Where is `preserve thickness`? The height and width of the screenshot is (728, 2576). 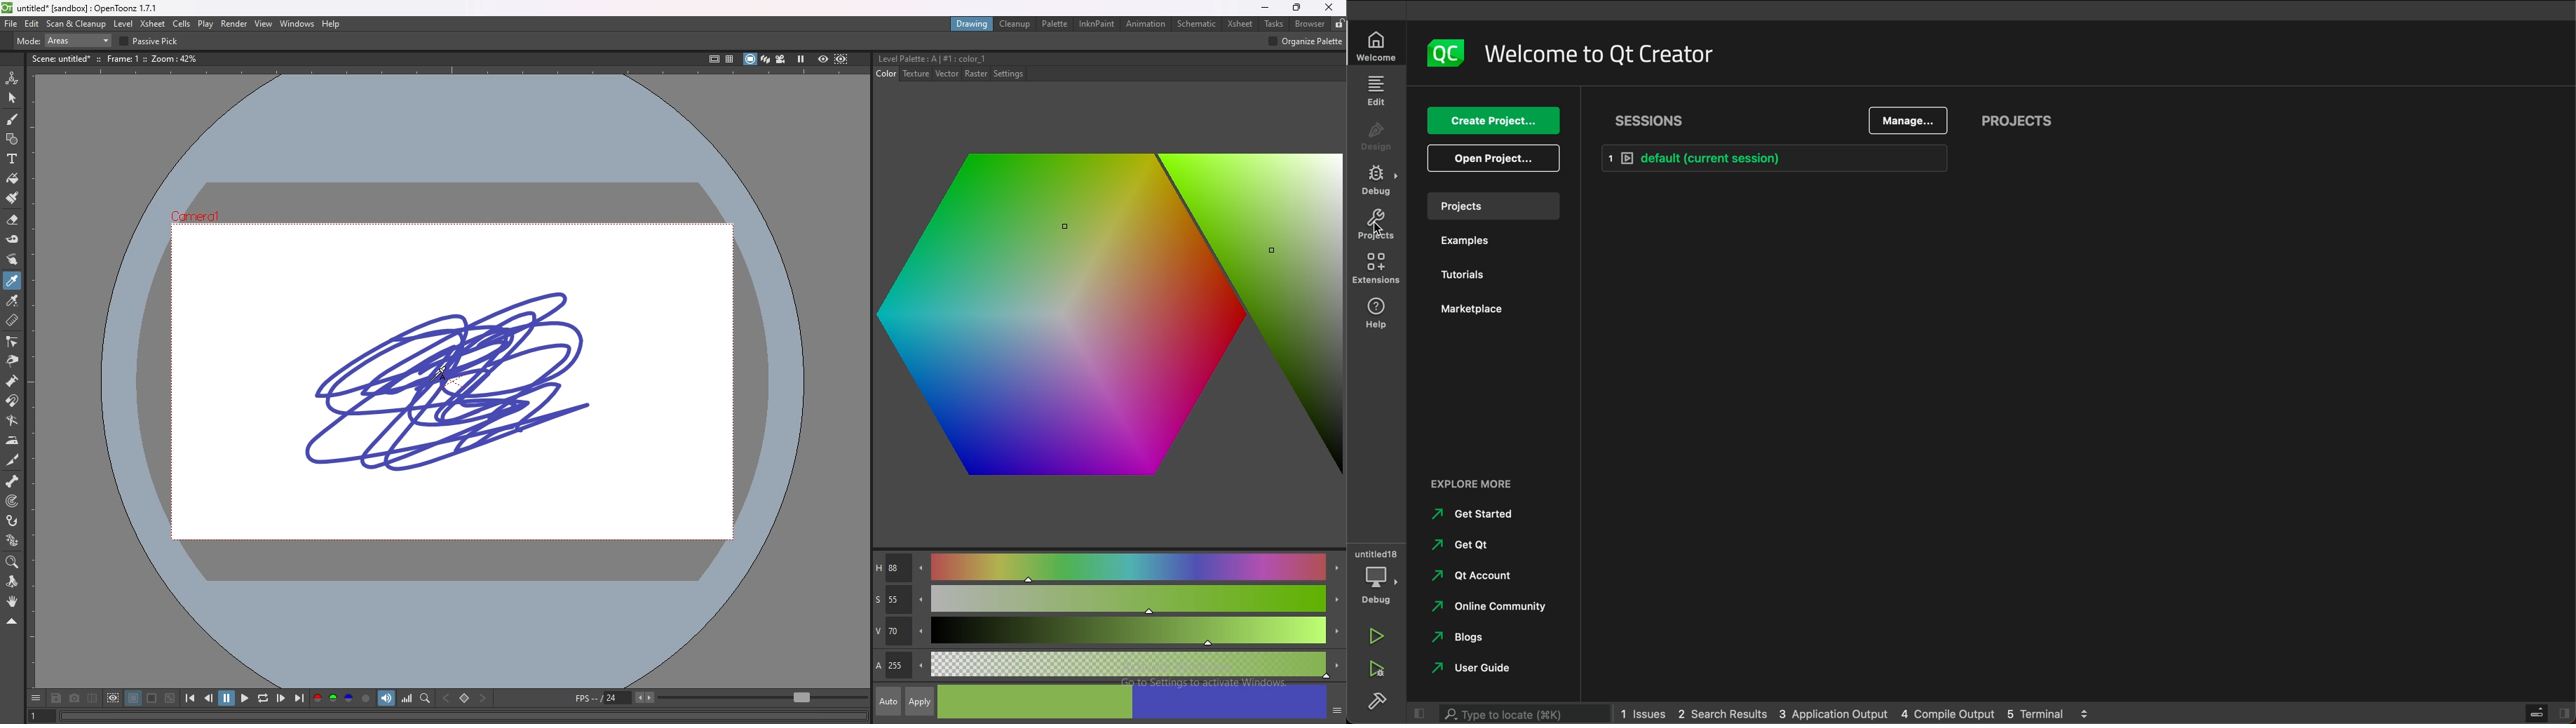 preserve thickness is located at coordinates (412, 41).